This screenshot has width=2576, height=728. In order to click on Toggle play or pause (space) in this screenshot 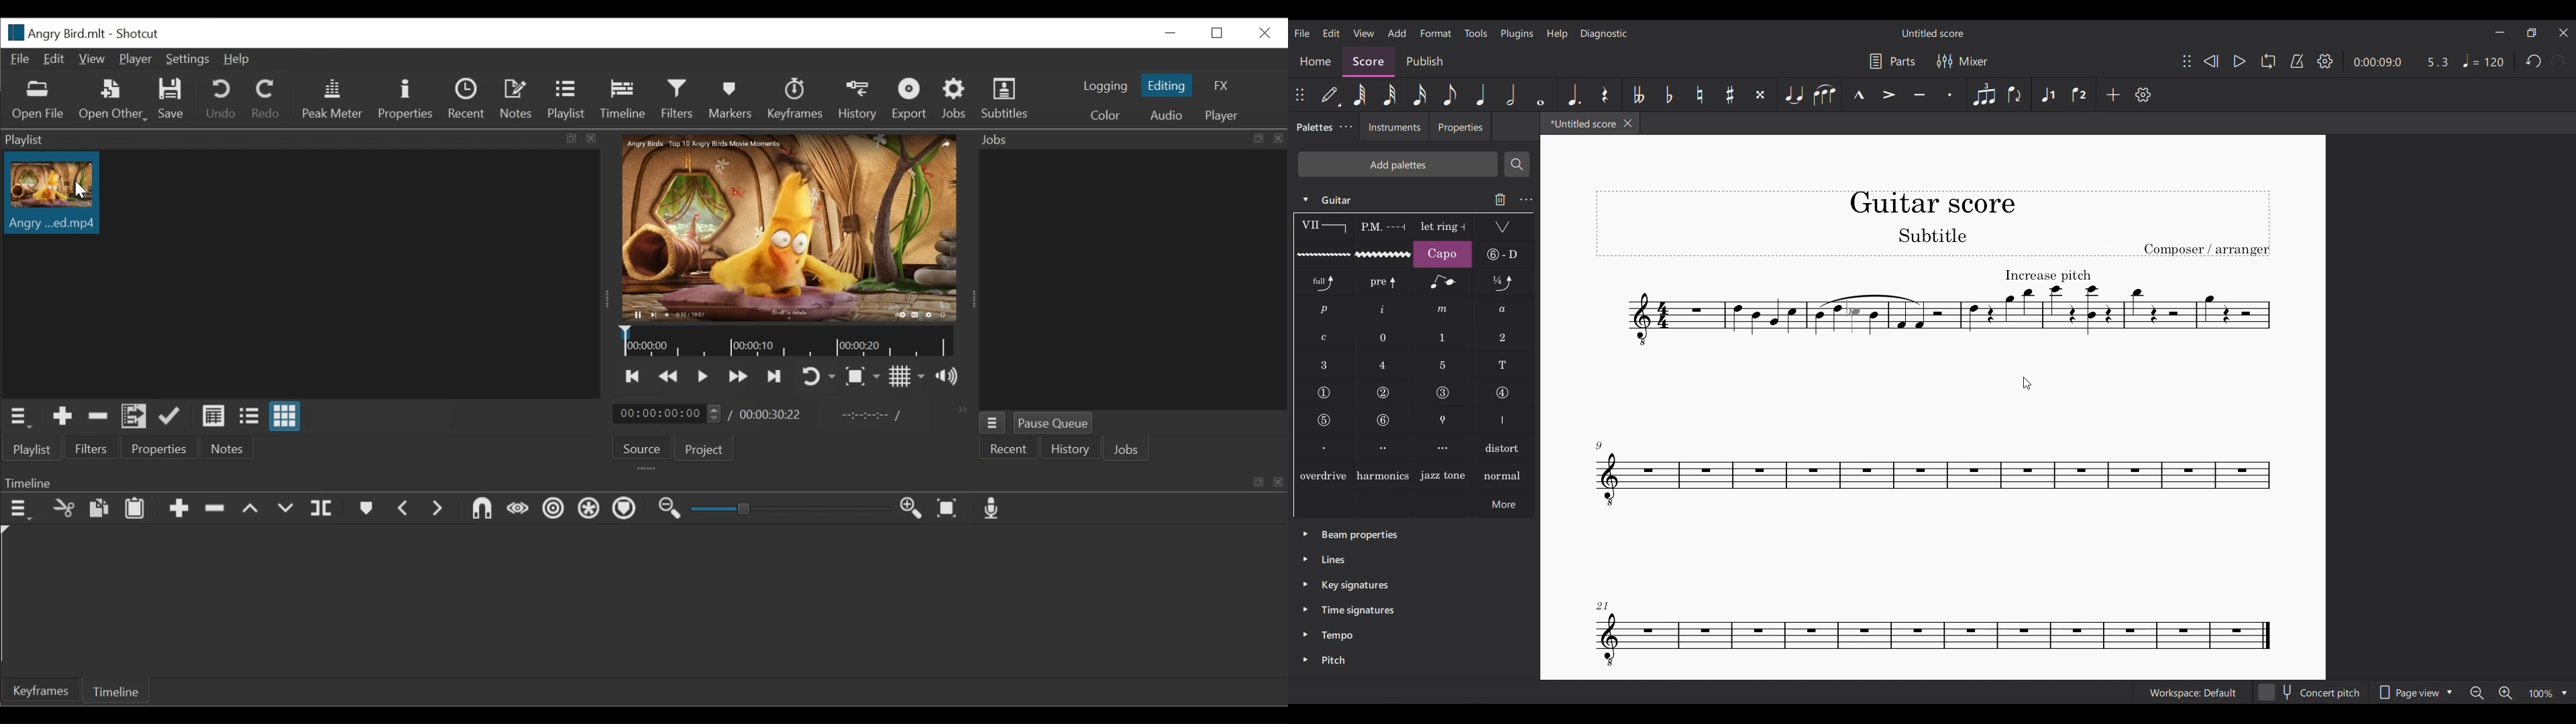, I will do `click(702, 375)`.